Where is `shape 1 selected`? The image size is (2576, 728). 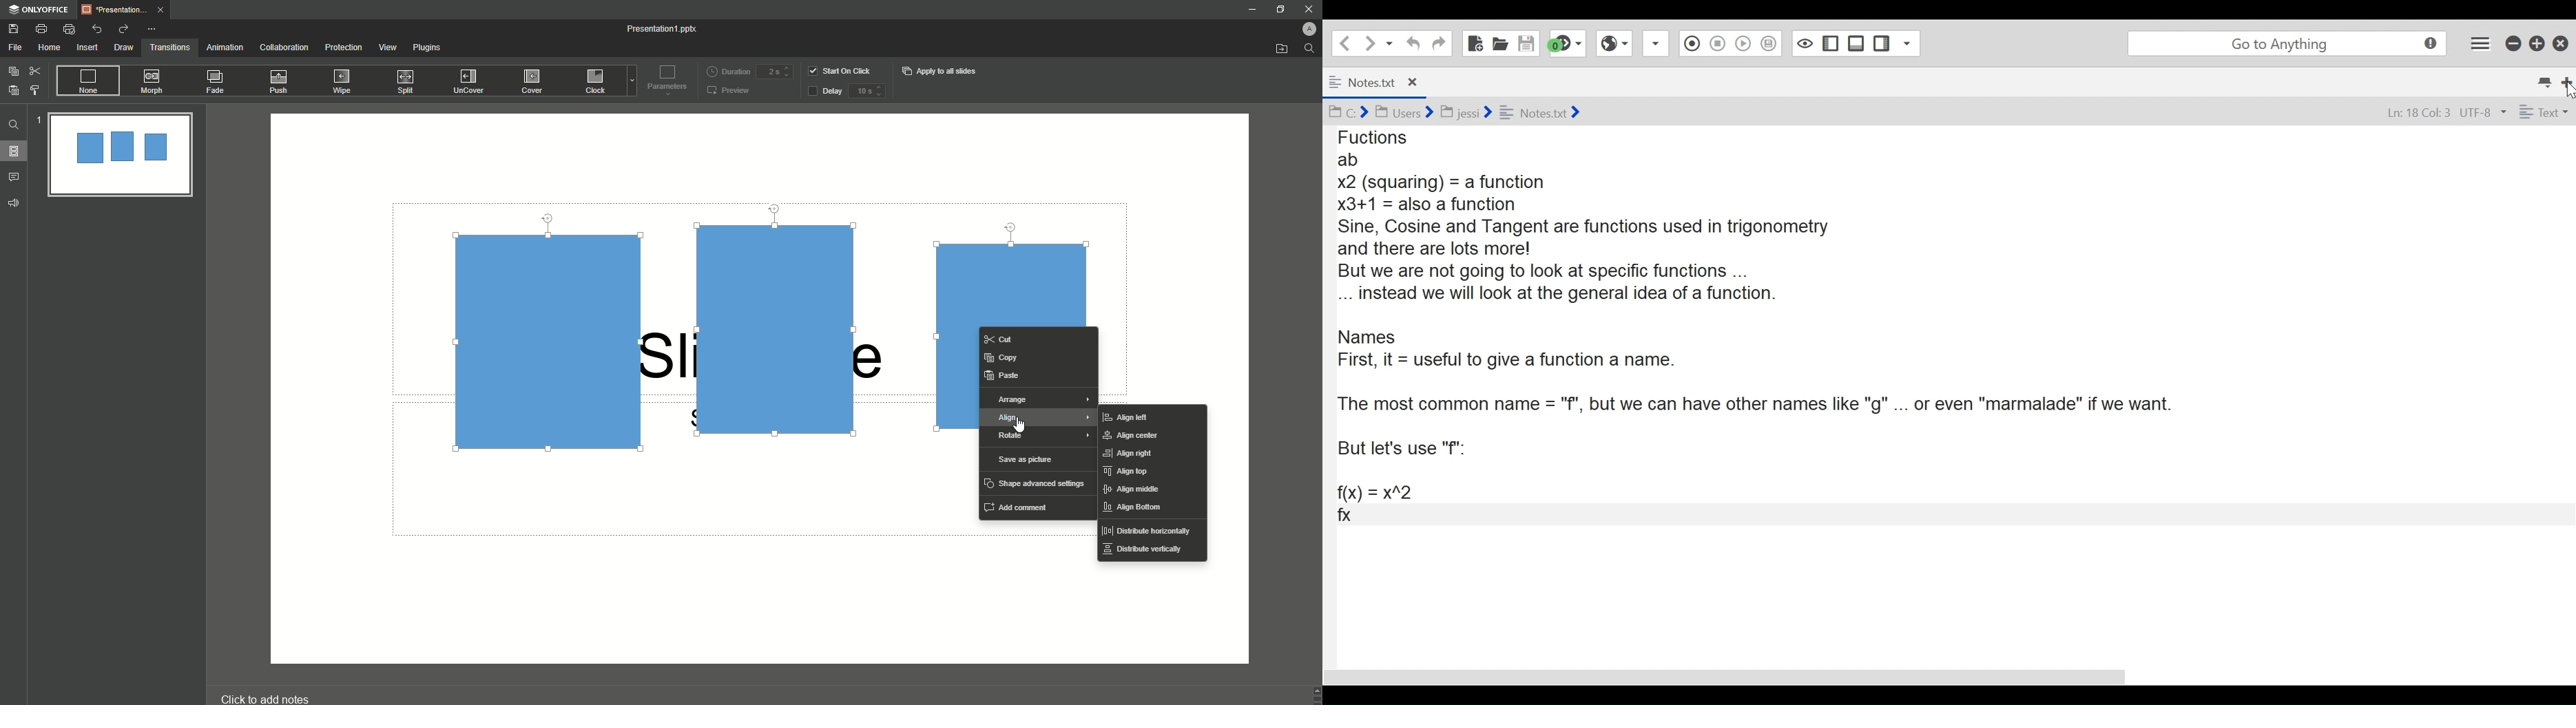 shape 1 selected is located at coordinates (547, 335).